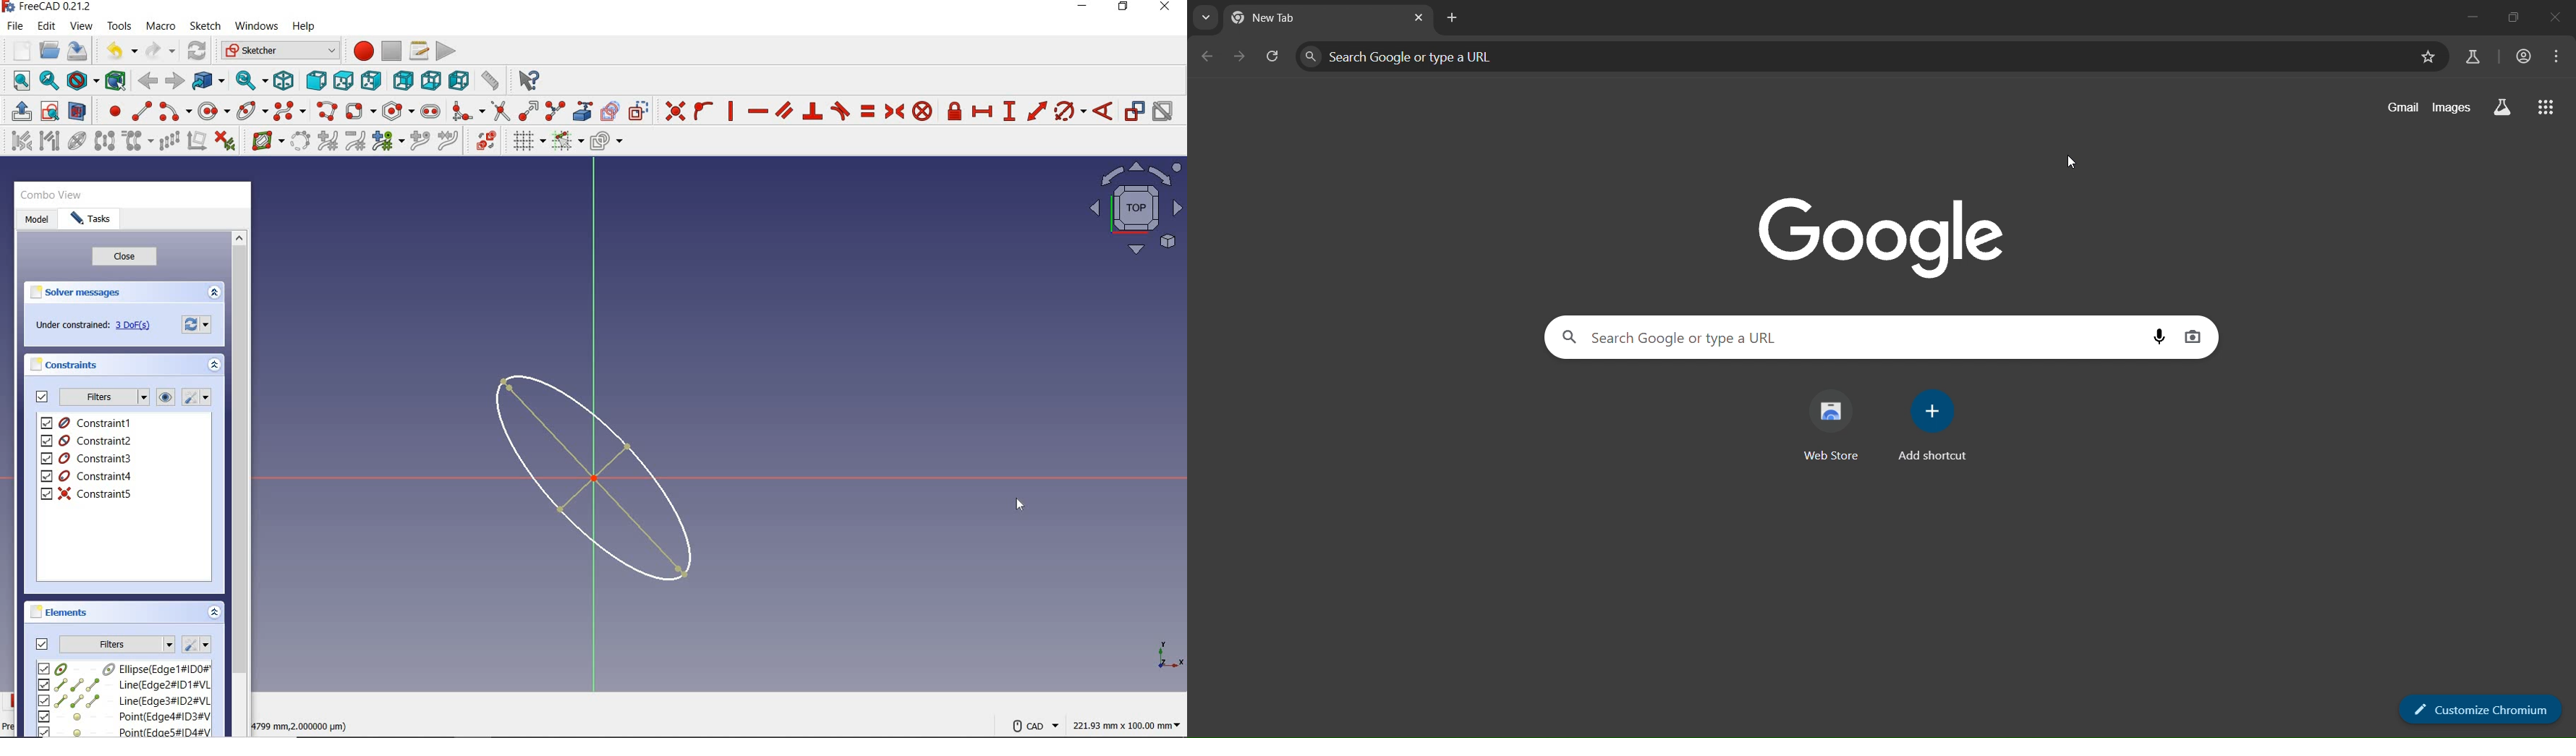  Describe the element at coordinates (87, 476) in the screenshot. I see `constraint4` at that location.